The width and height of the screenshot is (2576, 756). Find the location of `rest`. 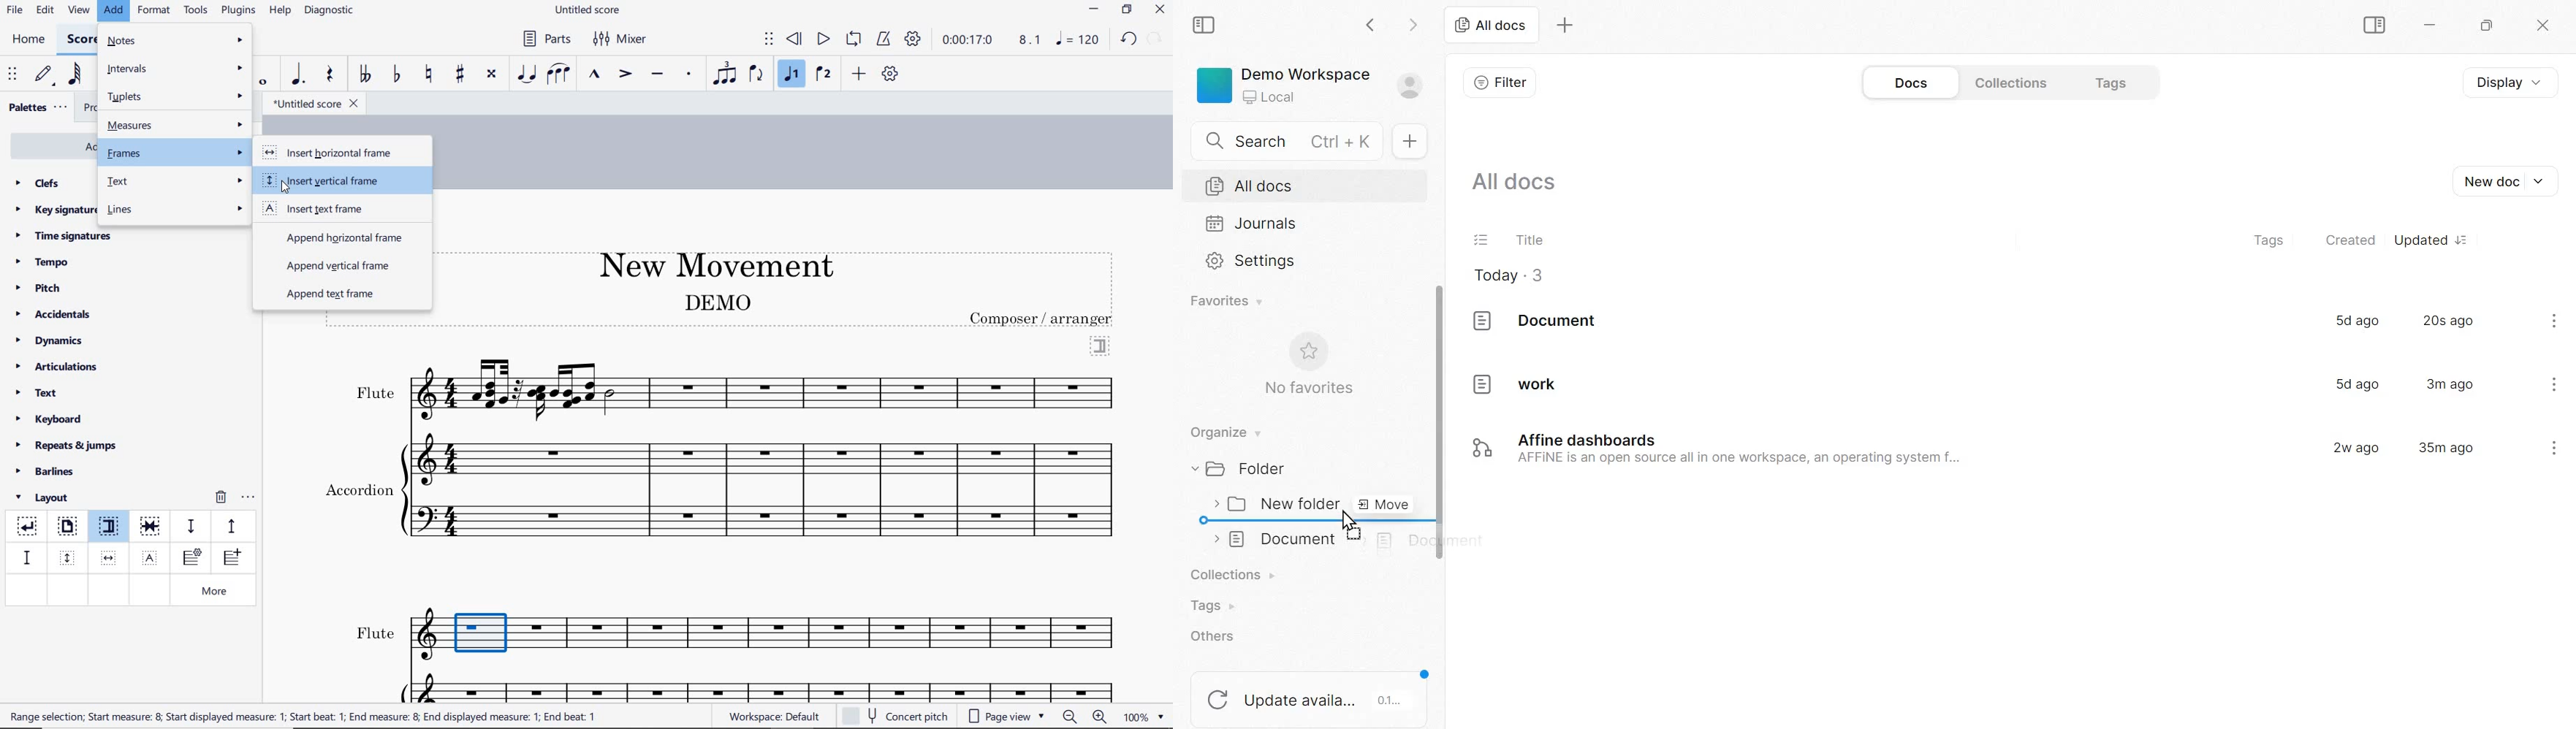

rest is located at coordinates (330, 75).